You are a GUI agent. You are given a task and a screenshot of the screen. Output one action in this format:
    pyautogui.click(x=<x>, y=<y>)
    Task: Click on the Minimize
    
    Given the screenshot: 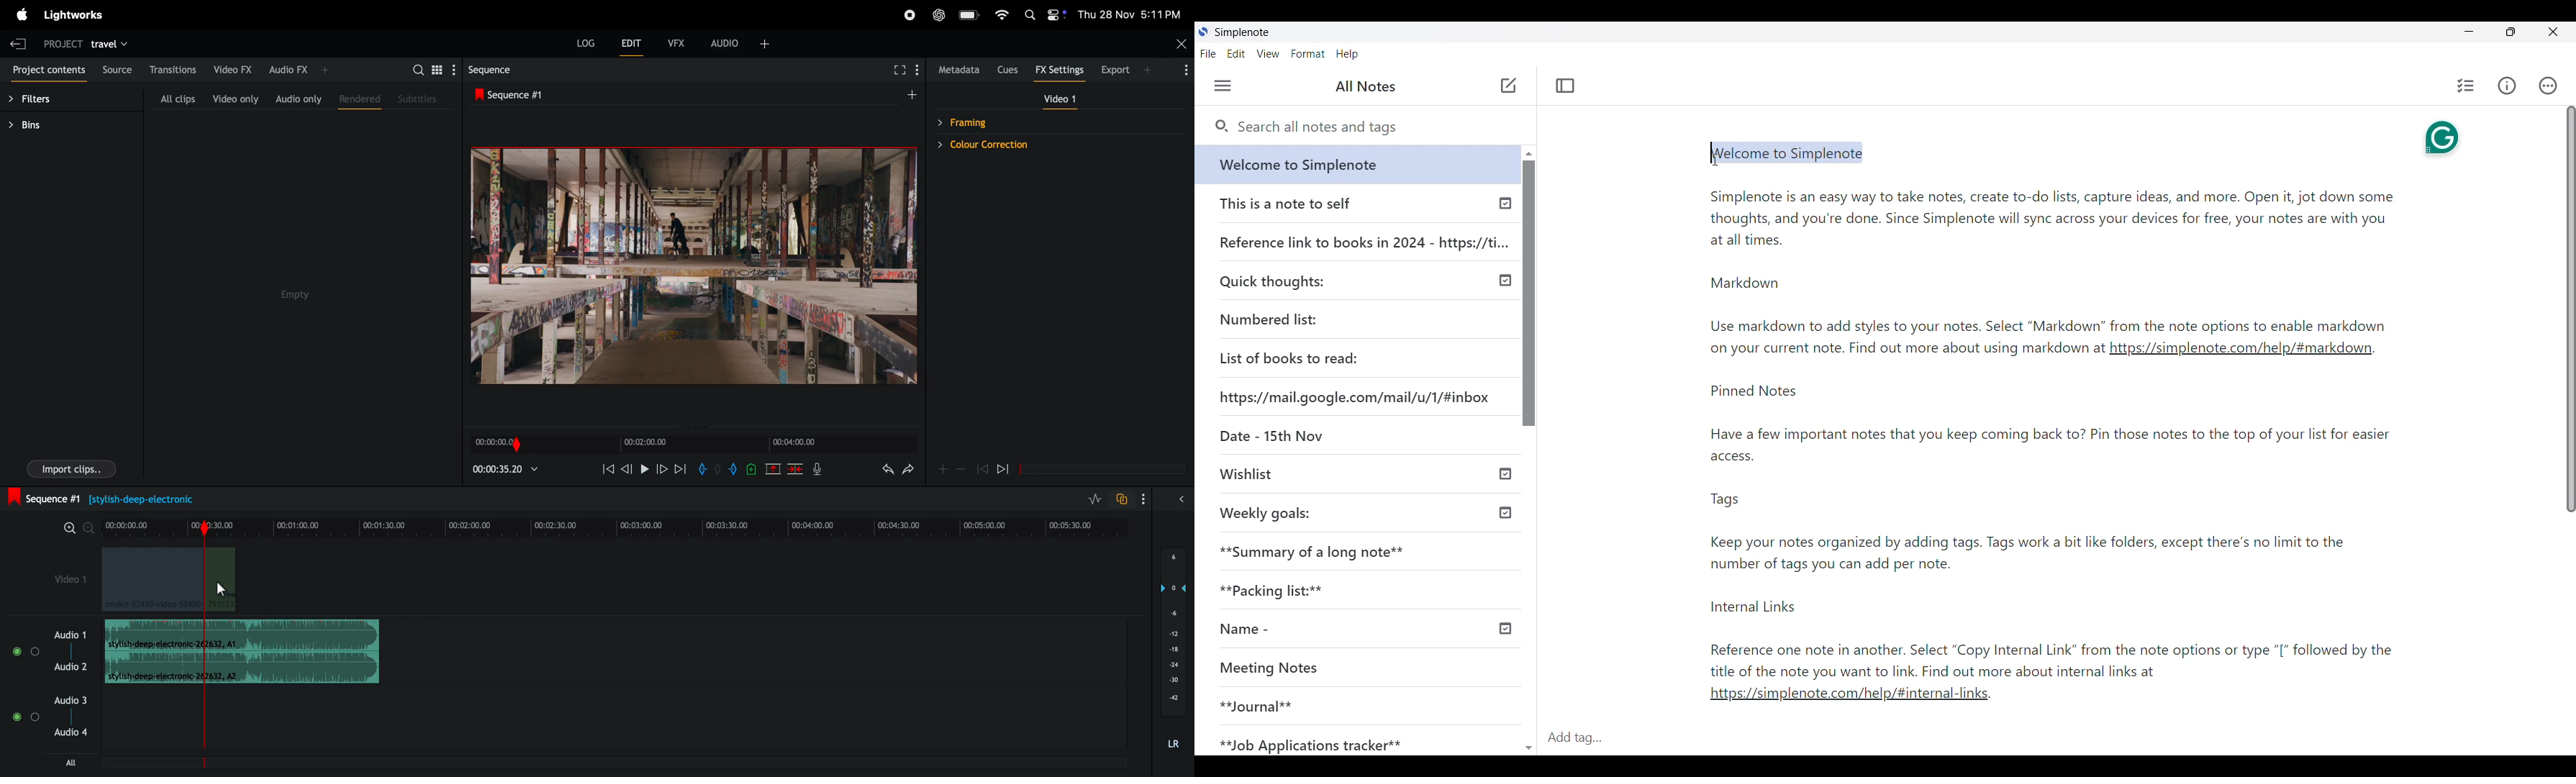 What is the action you would take?
    pyautogui.click(x=2469, y=32)
    